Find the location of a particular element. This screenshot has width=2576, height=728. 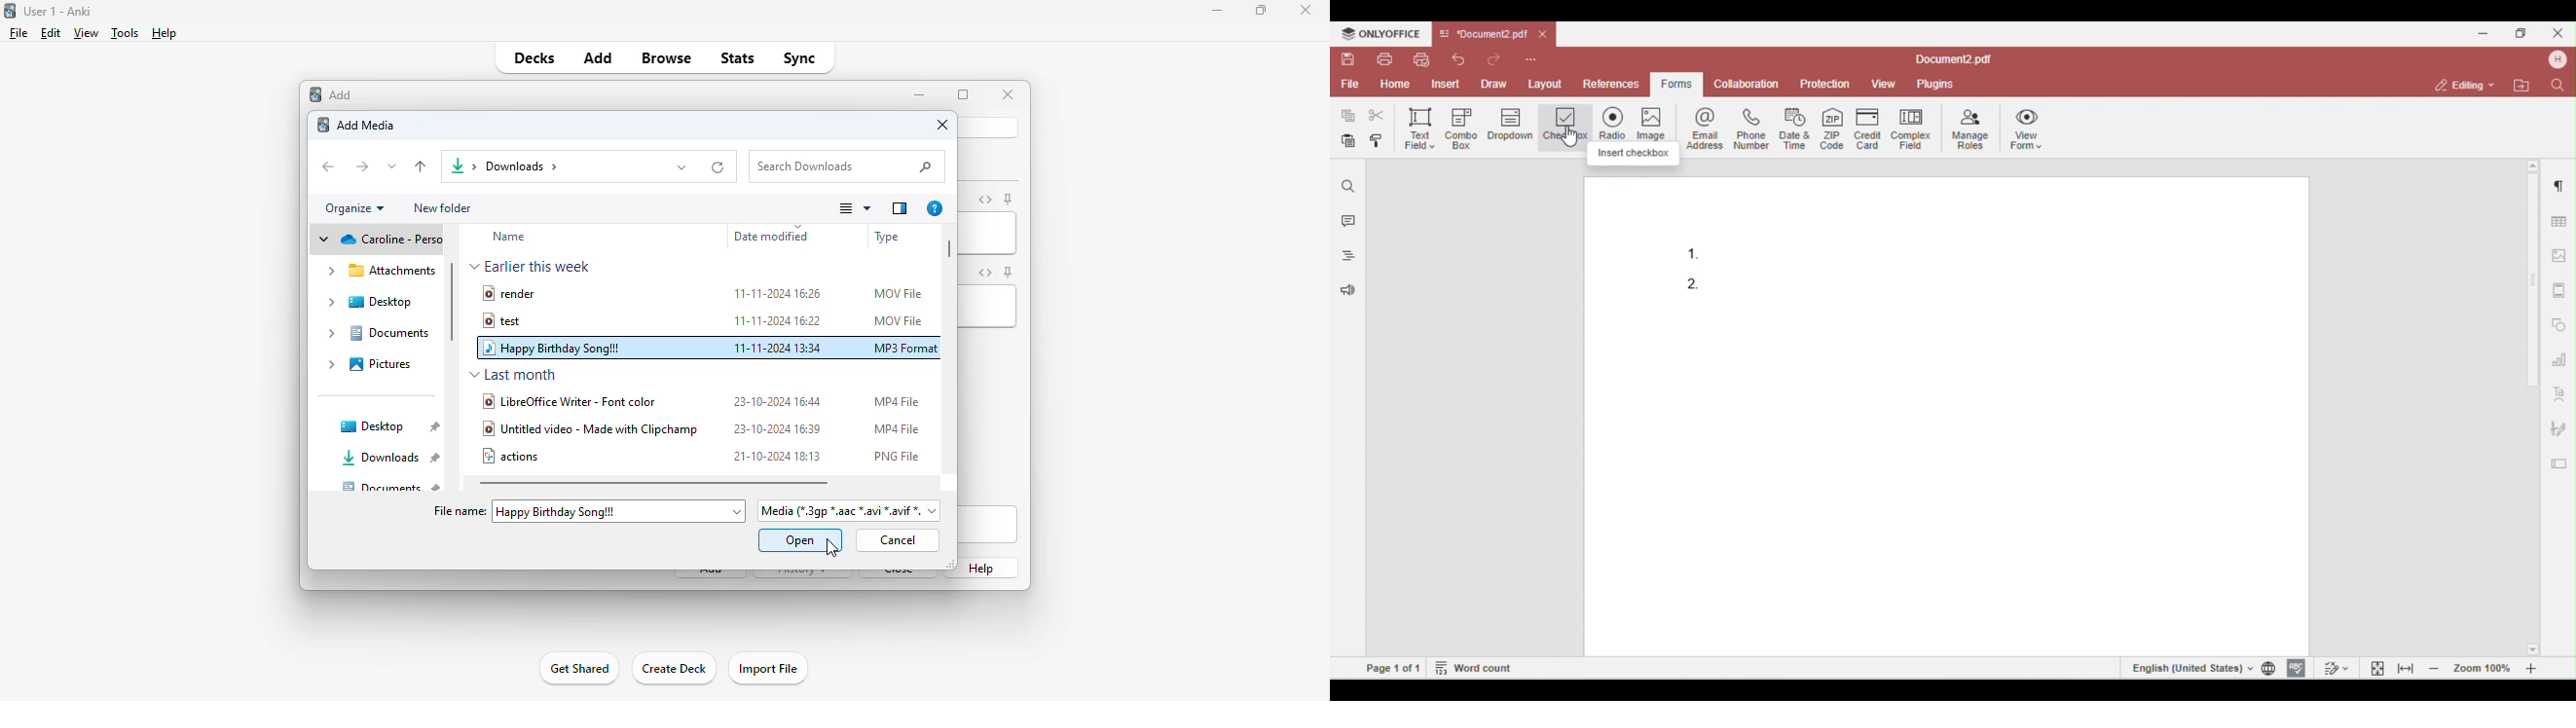

refresh "downloads" is located at coordinates (718, 167).